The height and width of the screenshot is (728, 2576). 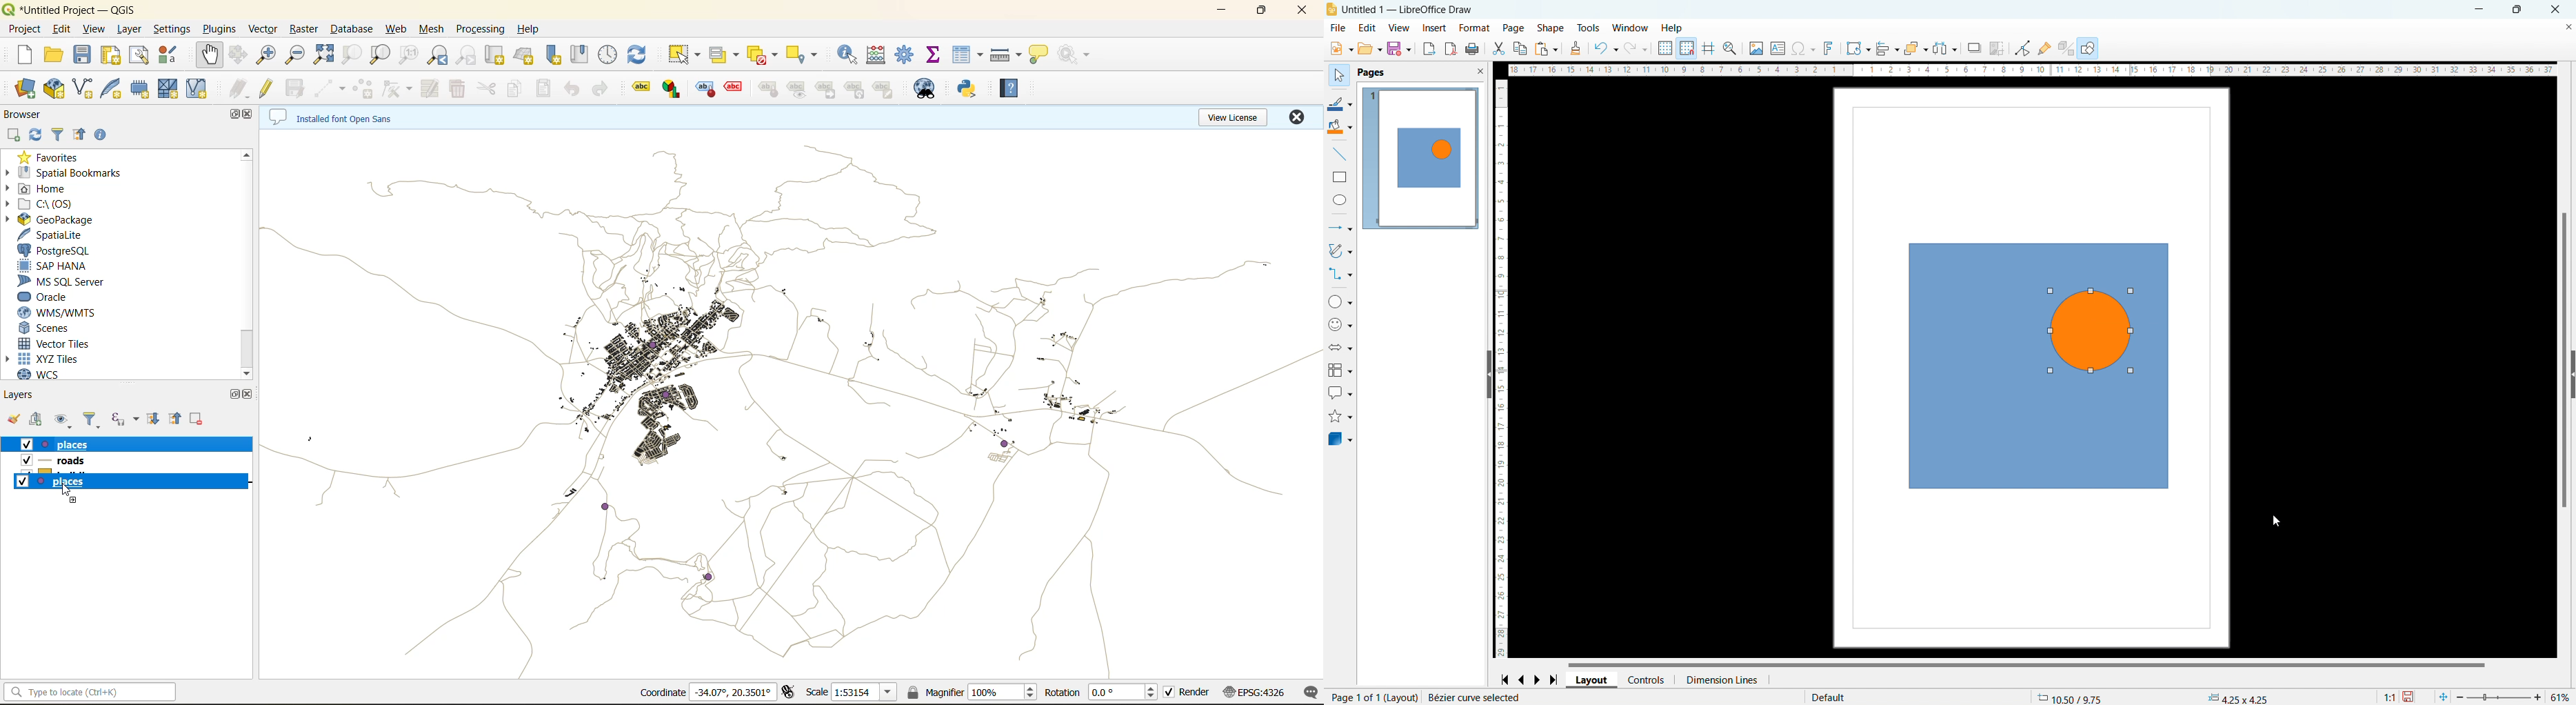 What do you see at coordinates (526, 52) in the screenshot?
I see `new 3d map` at bounding box center [526, 52].